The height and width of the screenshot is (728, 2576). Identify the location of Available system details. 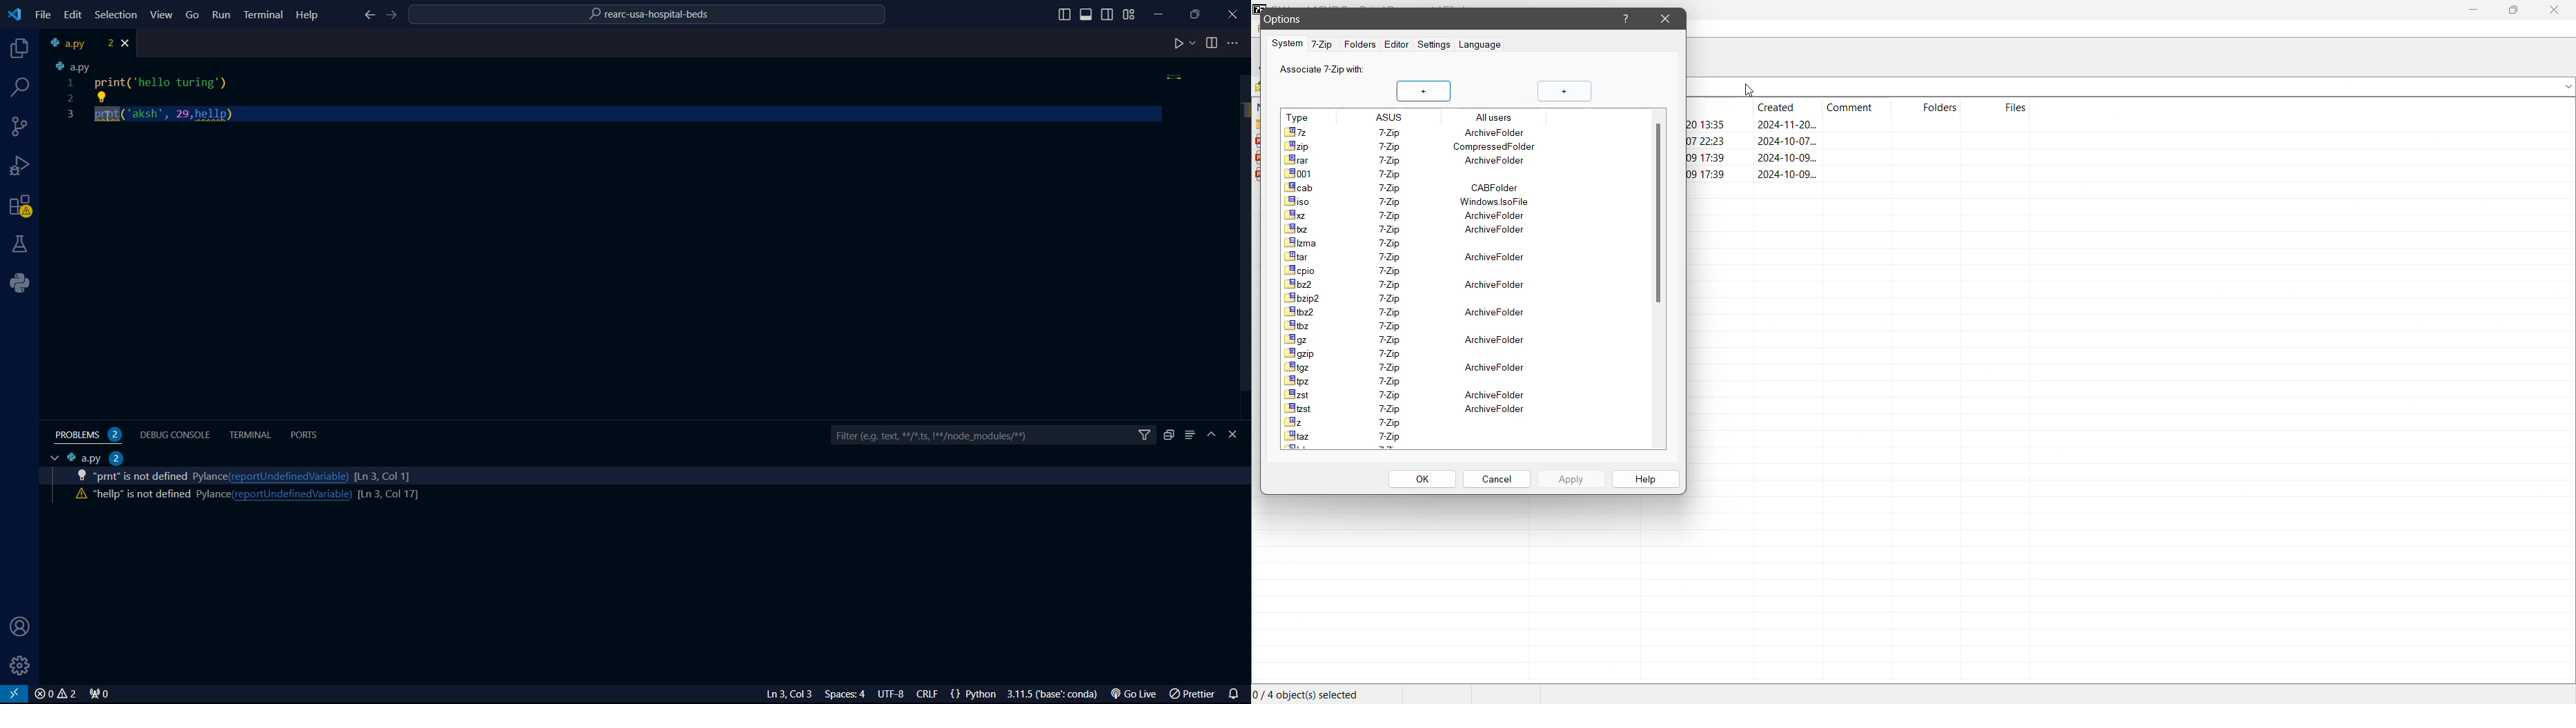
(1411, 353).